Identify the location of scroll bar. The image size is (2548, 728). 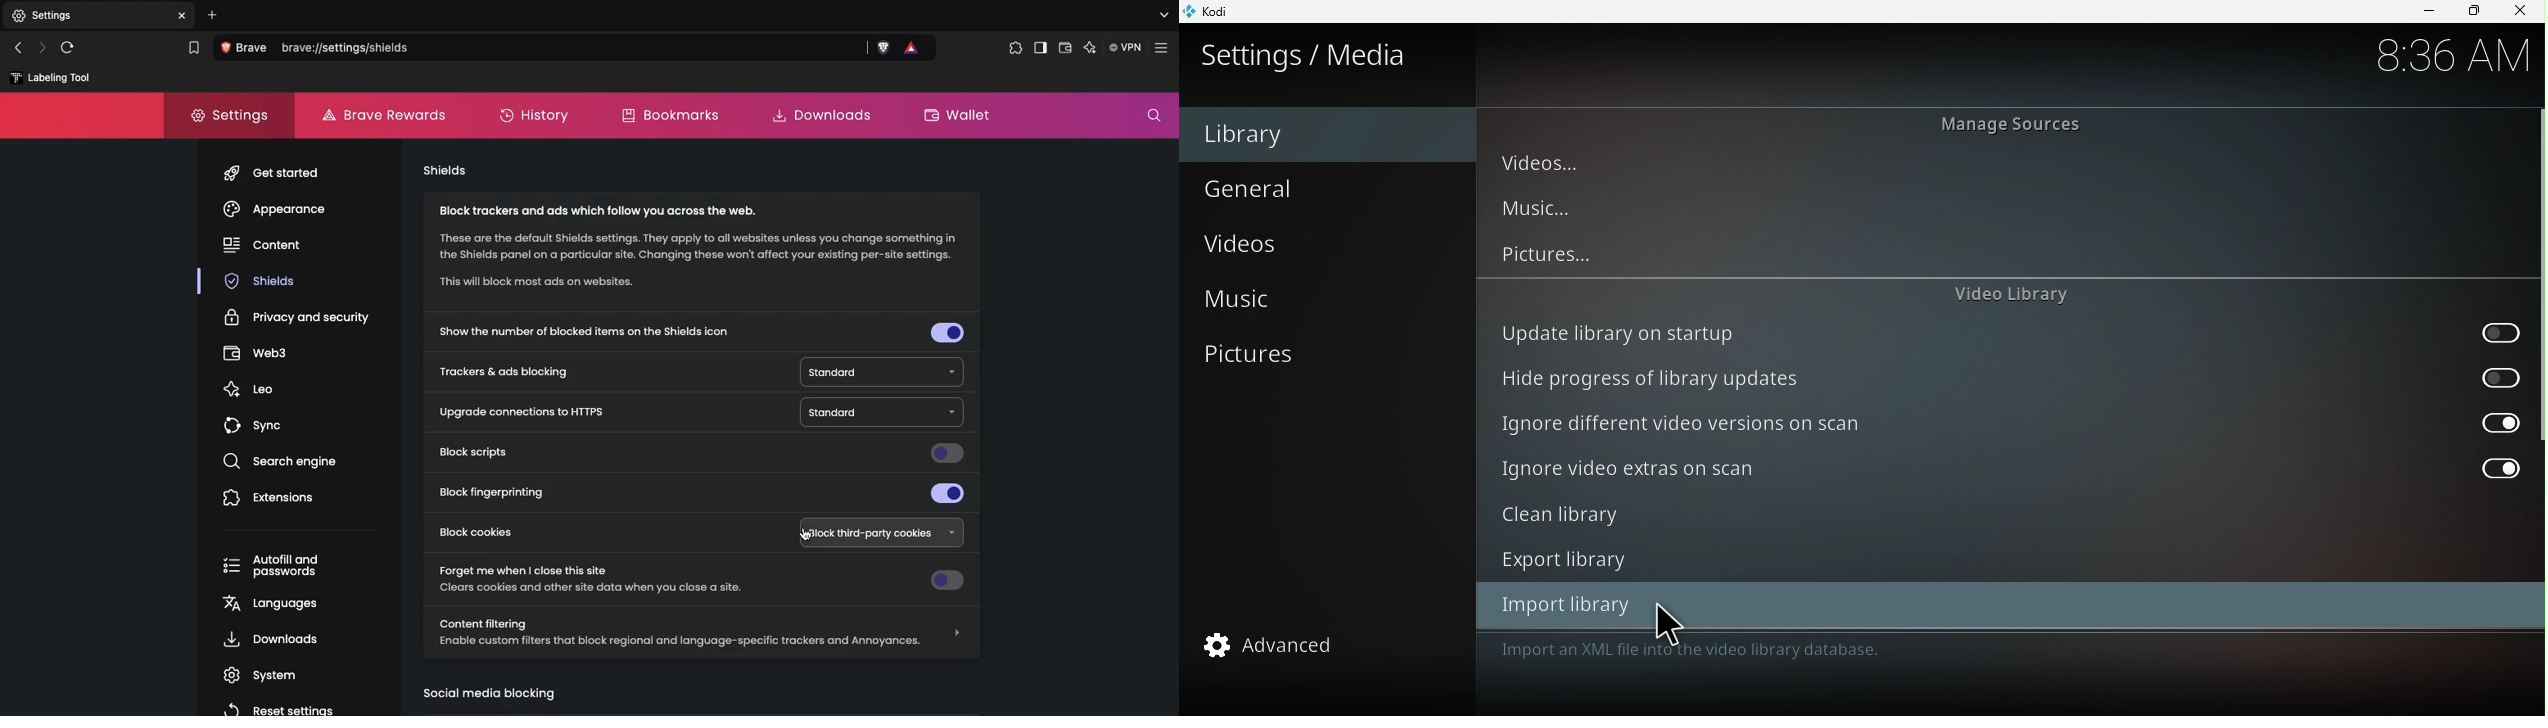
(2537, 367).